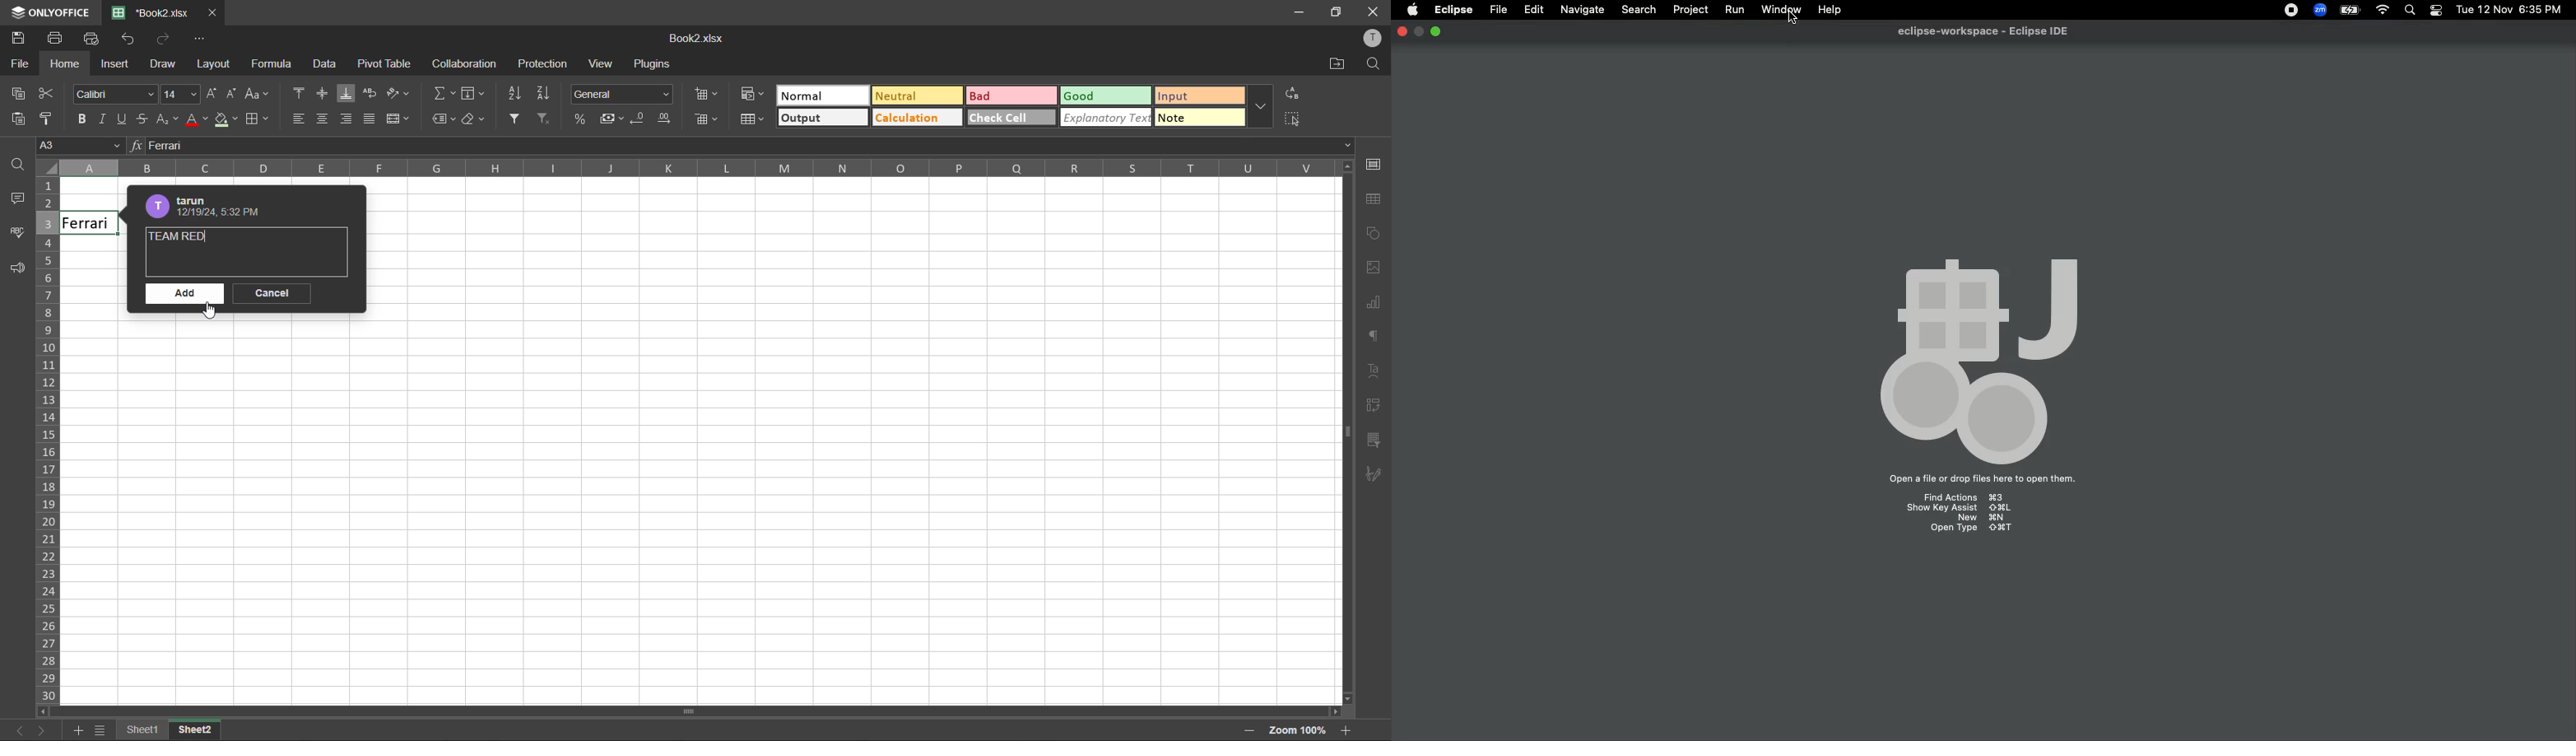 The height and width of the screenshot is (756, 2576). I want to click on find, so click(1378, 63).